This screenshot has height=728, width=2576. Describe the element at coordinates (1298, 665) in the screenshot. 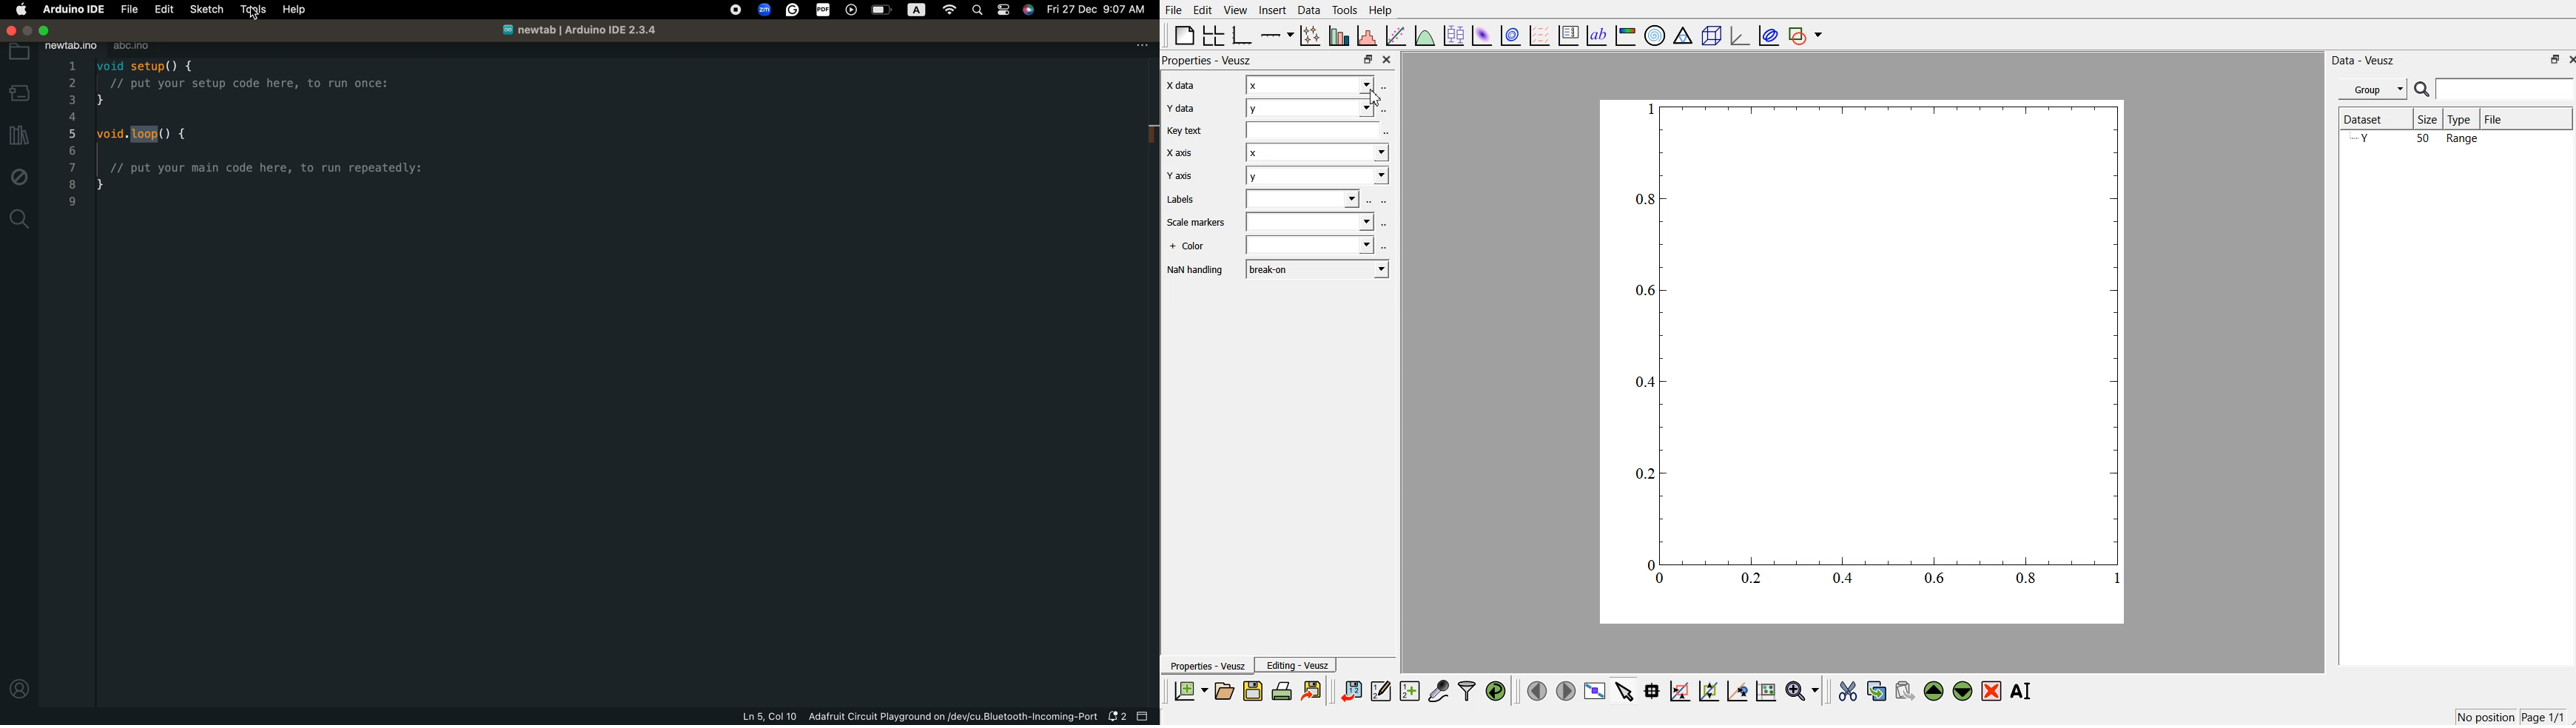

I see `Editing - Veusz` at that location.